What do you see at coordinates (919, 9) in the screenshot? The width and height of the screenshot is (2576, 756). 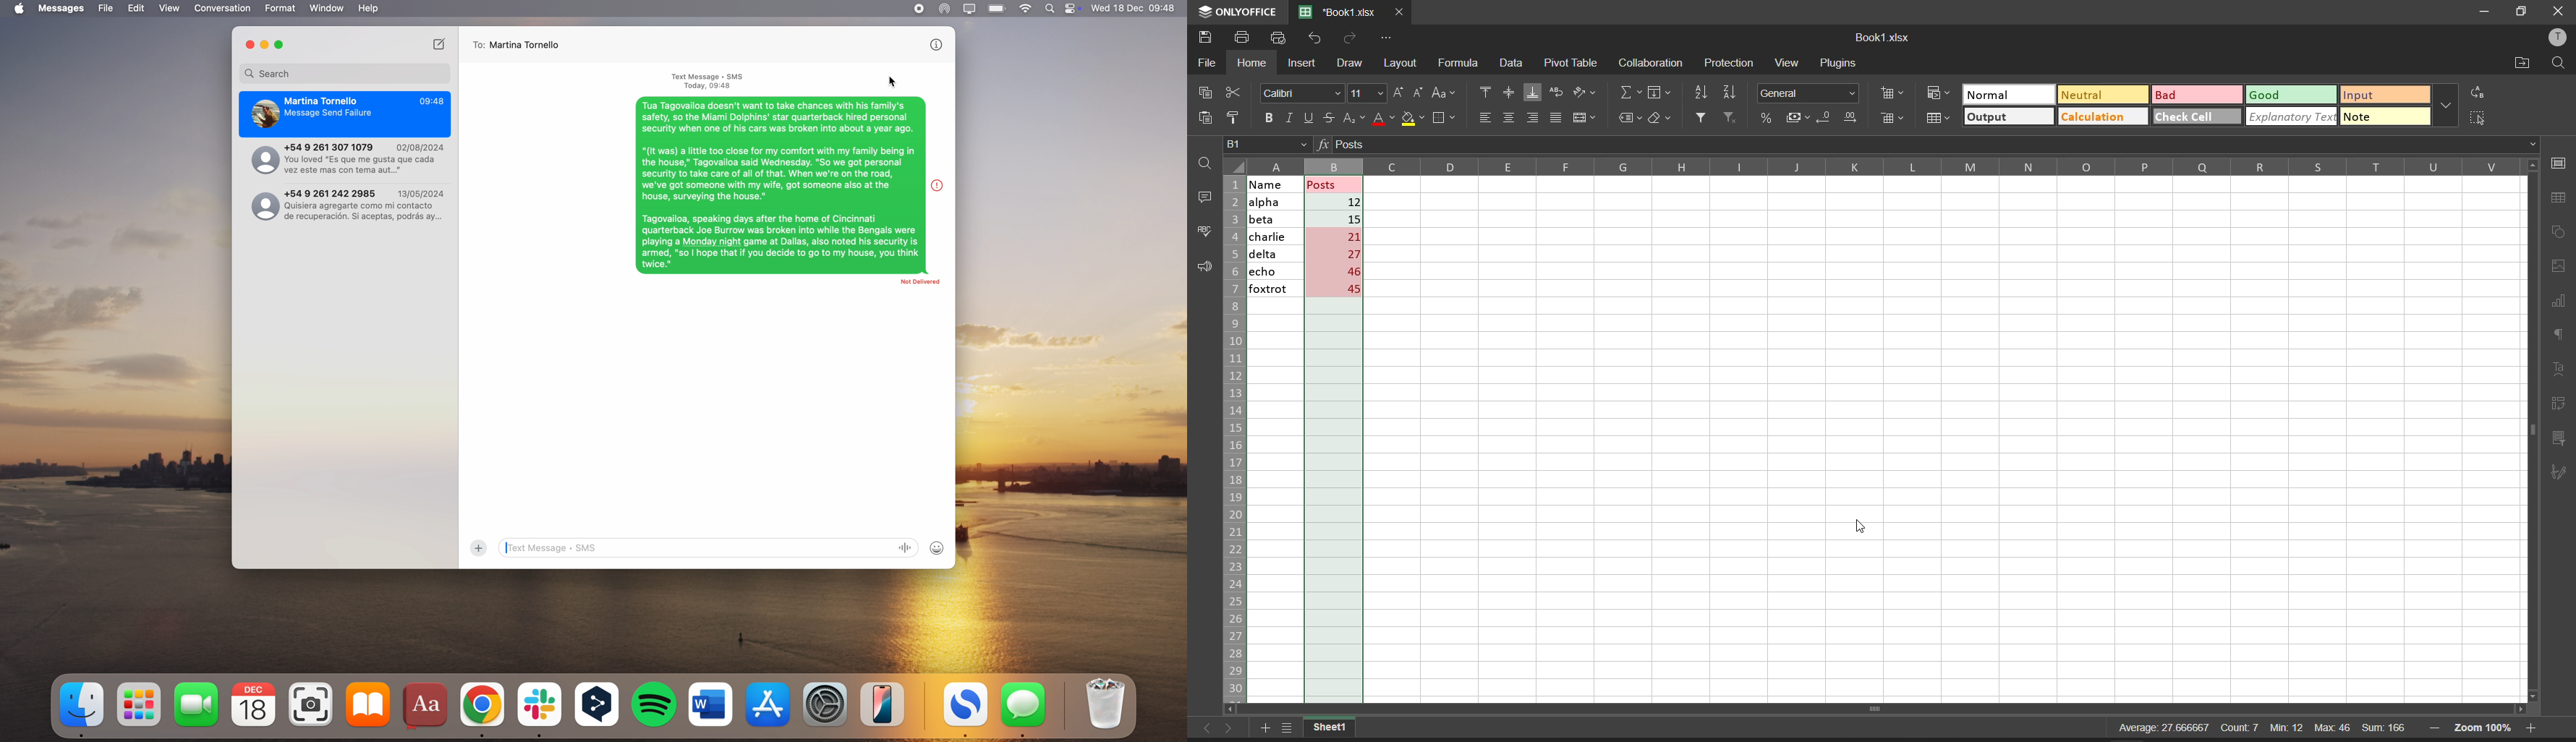 I see `stop recording` at bounding box center [919, 9].